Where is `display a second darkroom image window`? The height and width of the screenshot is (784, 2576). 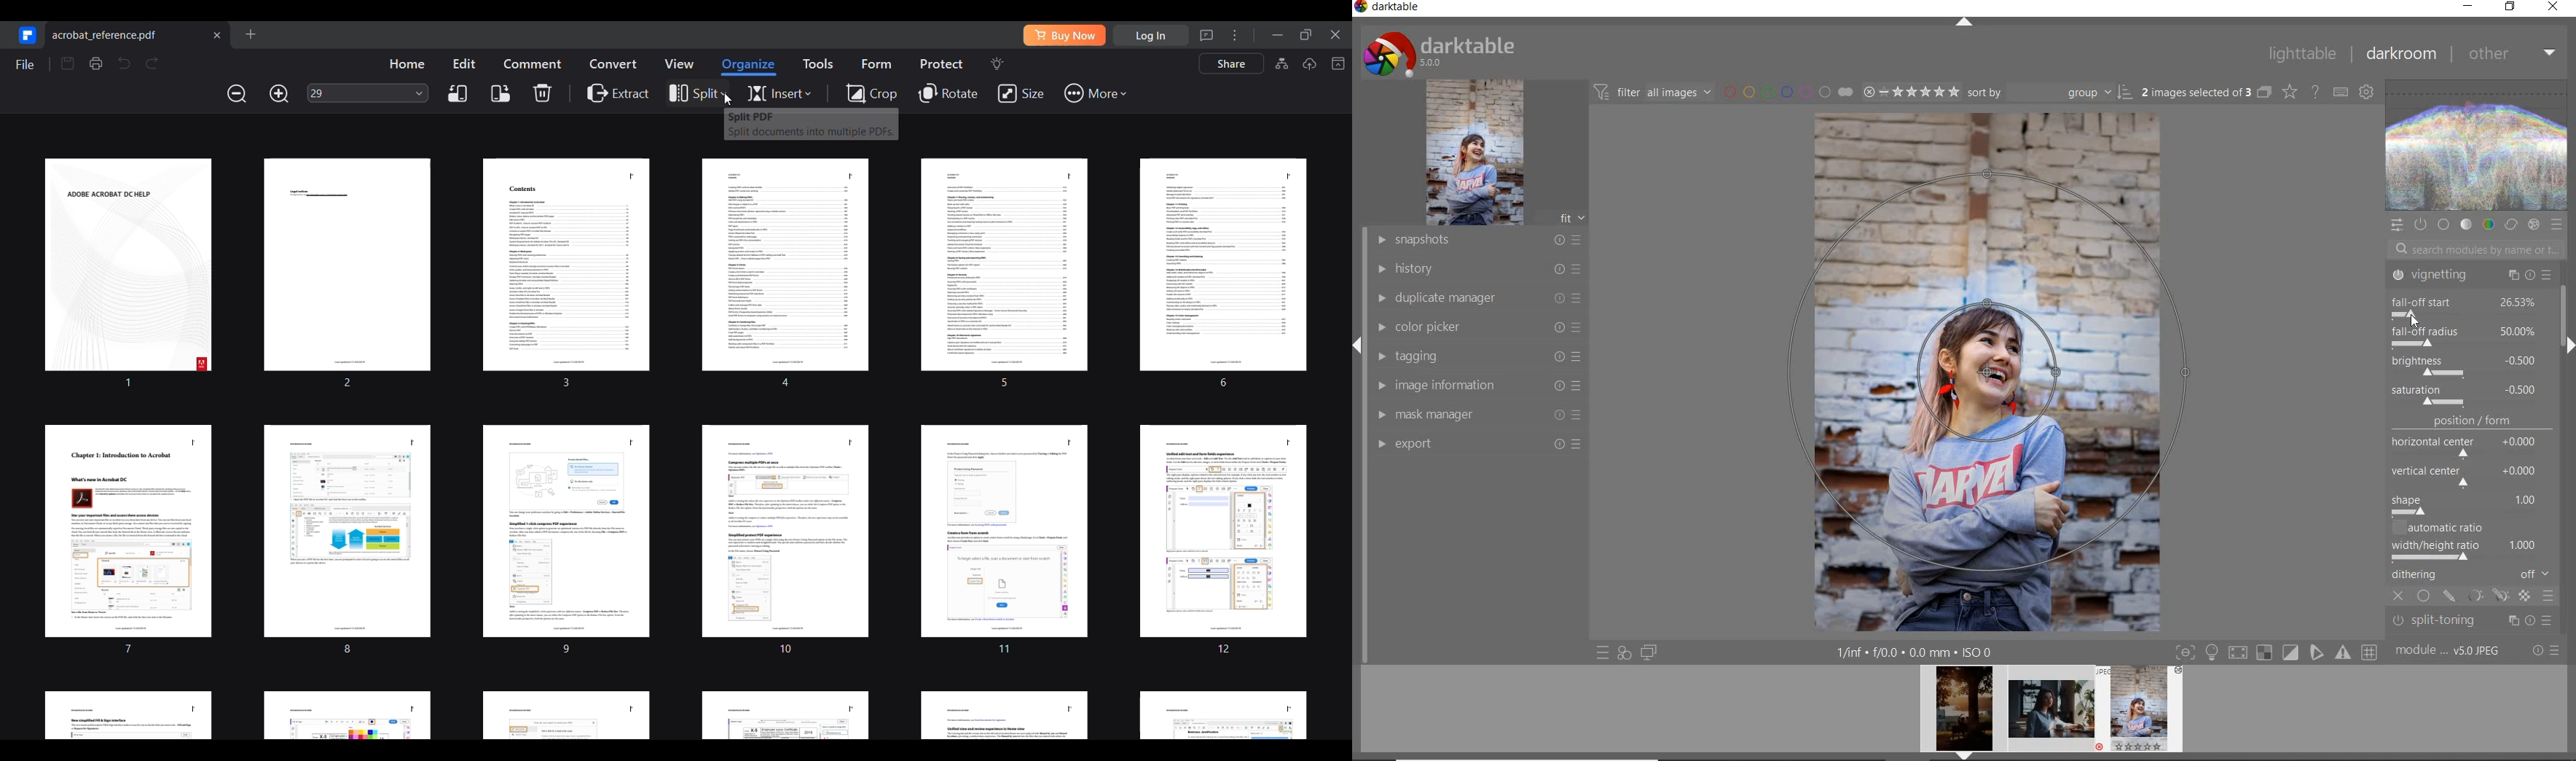
display a second darkroom image window is located at coordinates (1649, 652).